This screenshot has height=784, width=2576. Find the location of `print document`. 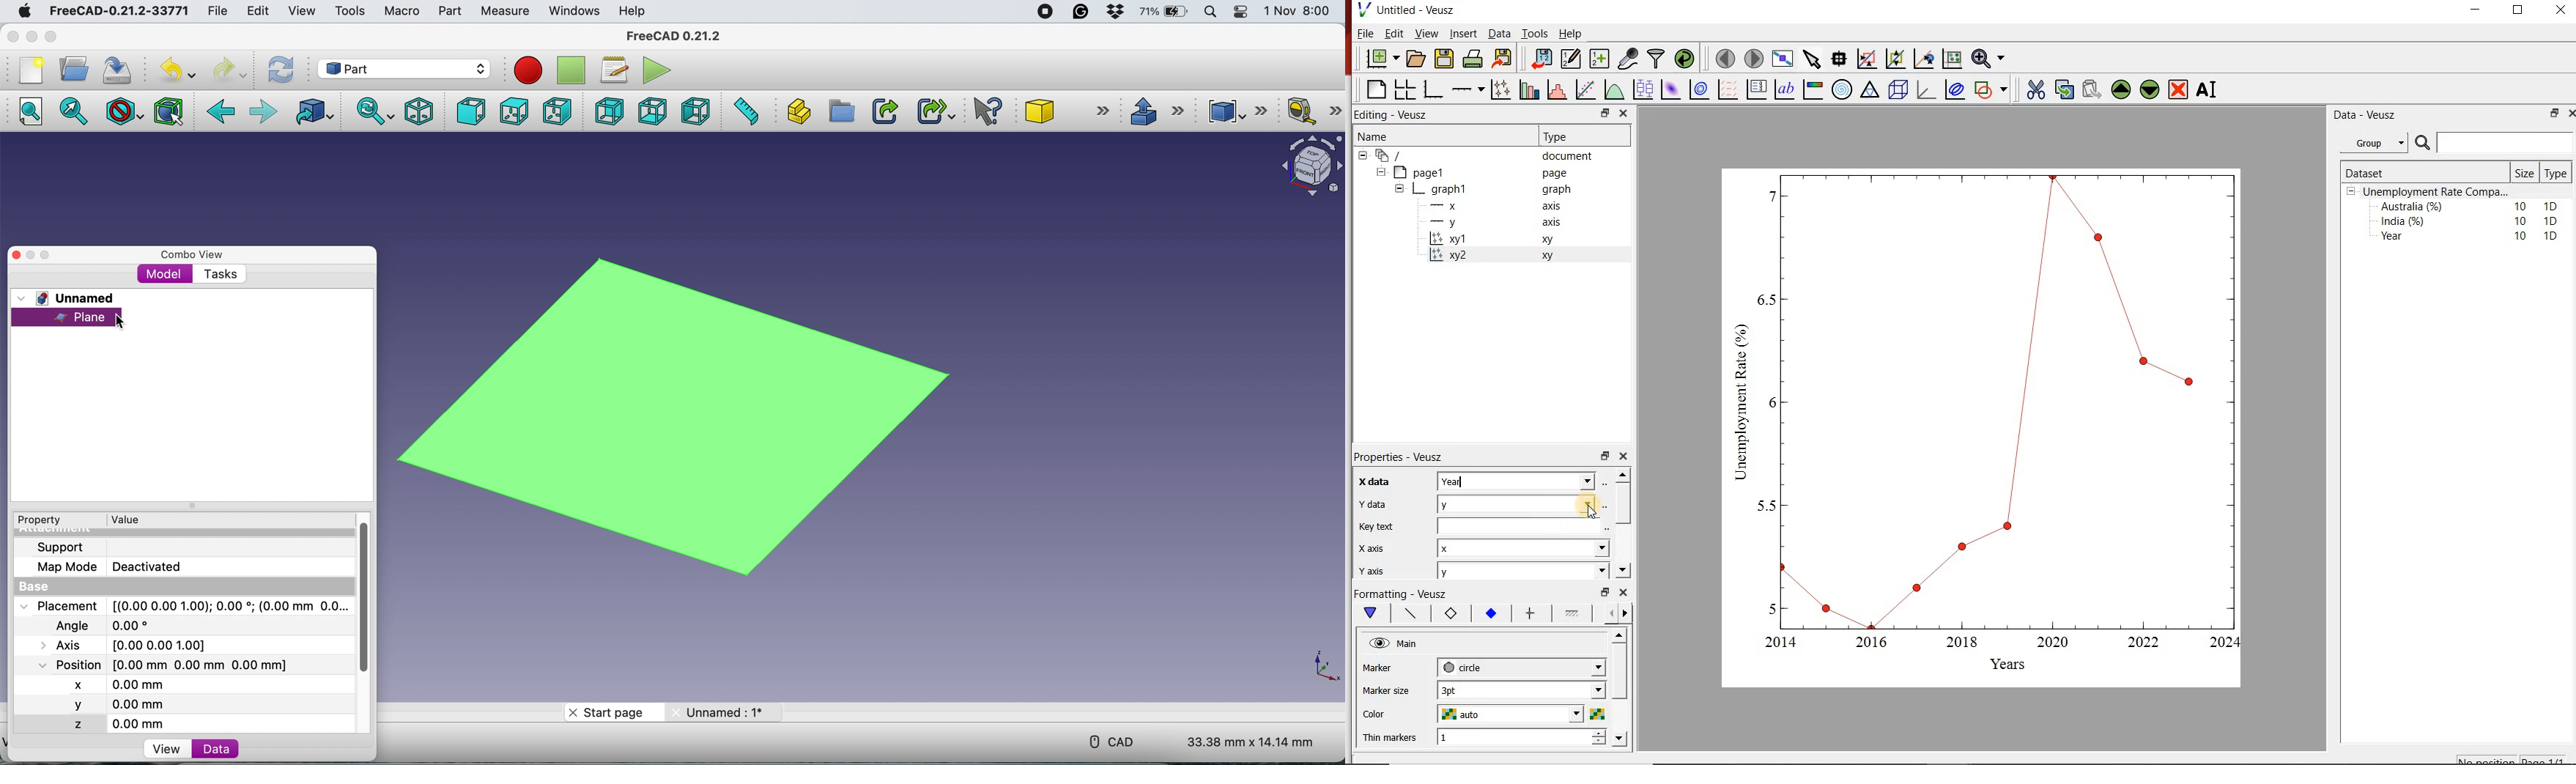

print document is located at coordinates (1473, 57).